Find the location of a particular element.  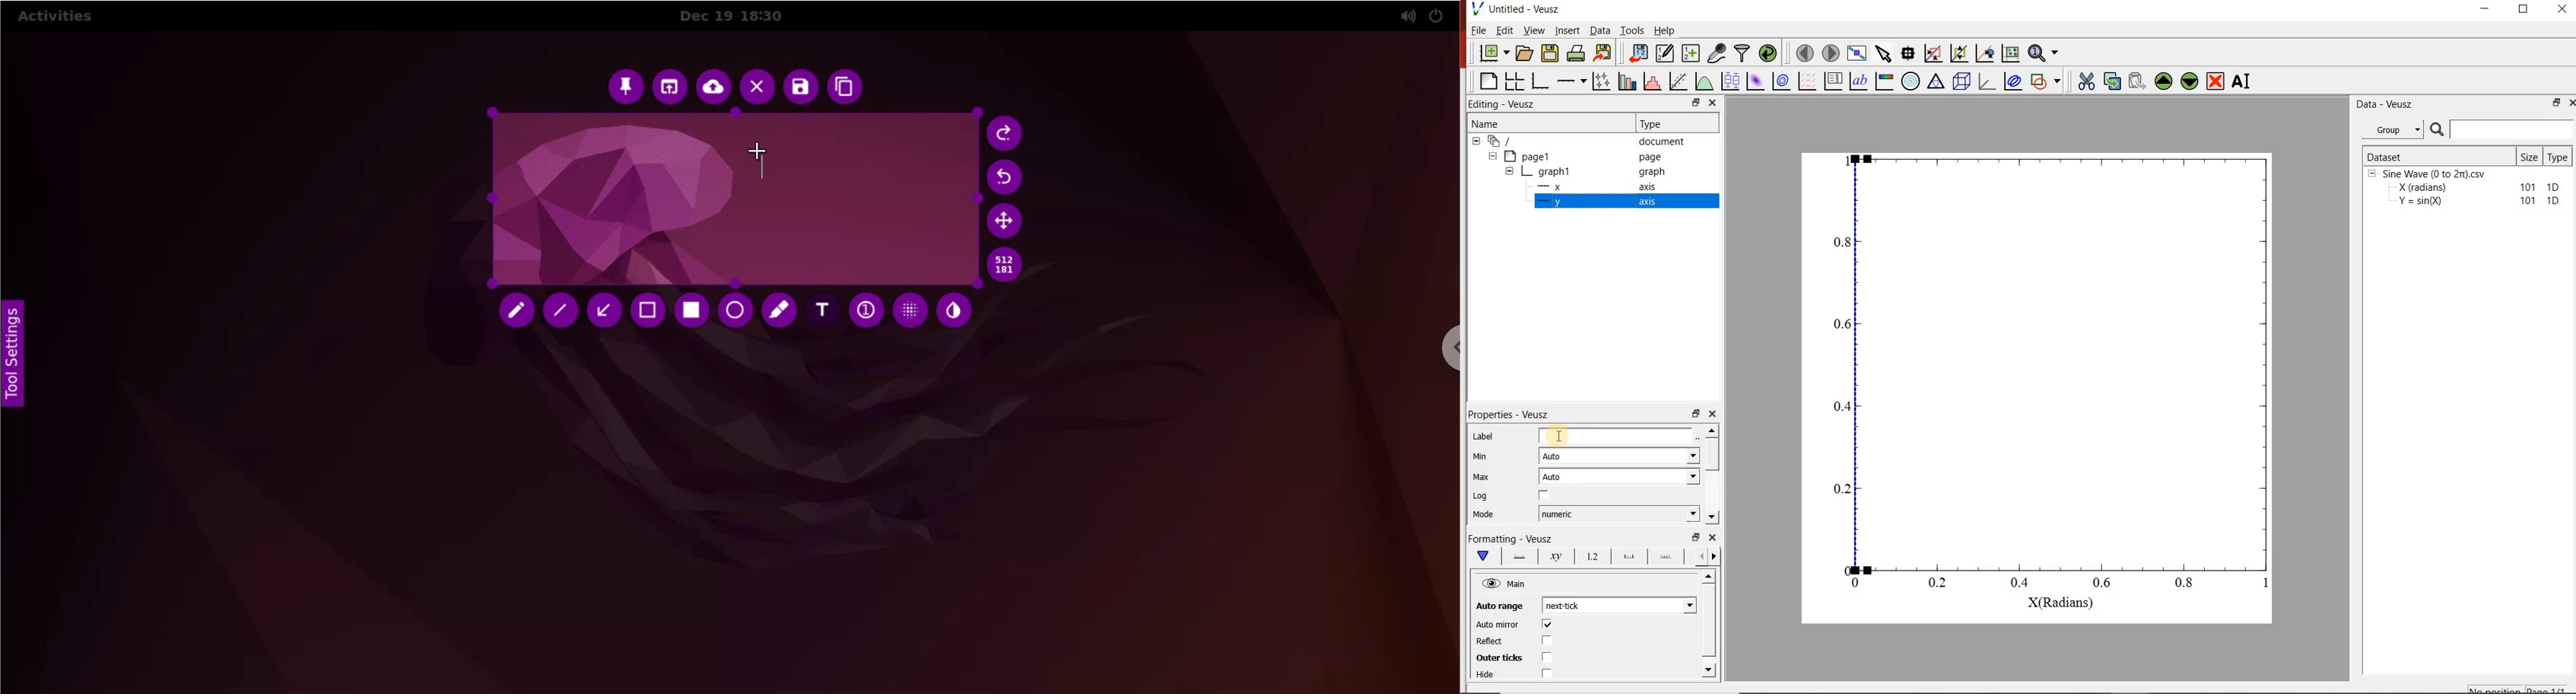

copy is located at coordinates (2112, 80).